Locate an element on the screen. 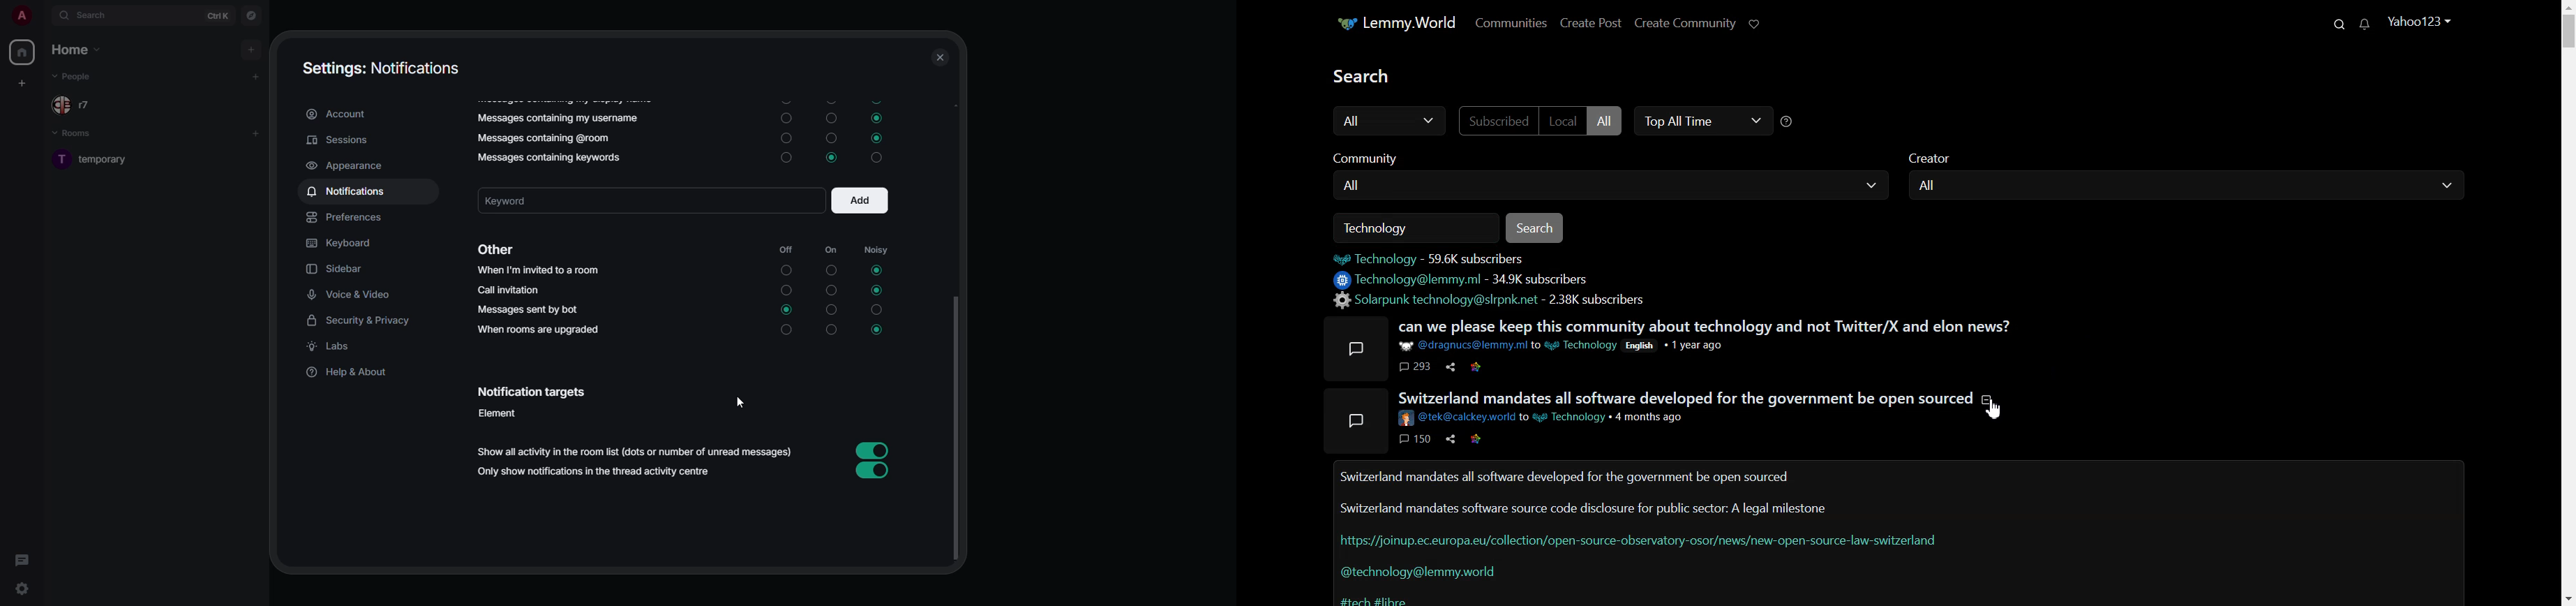 The width and height of the screenshot is (2576, 616). room is located at coordinates (105, 162).